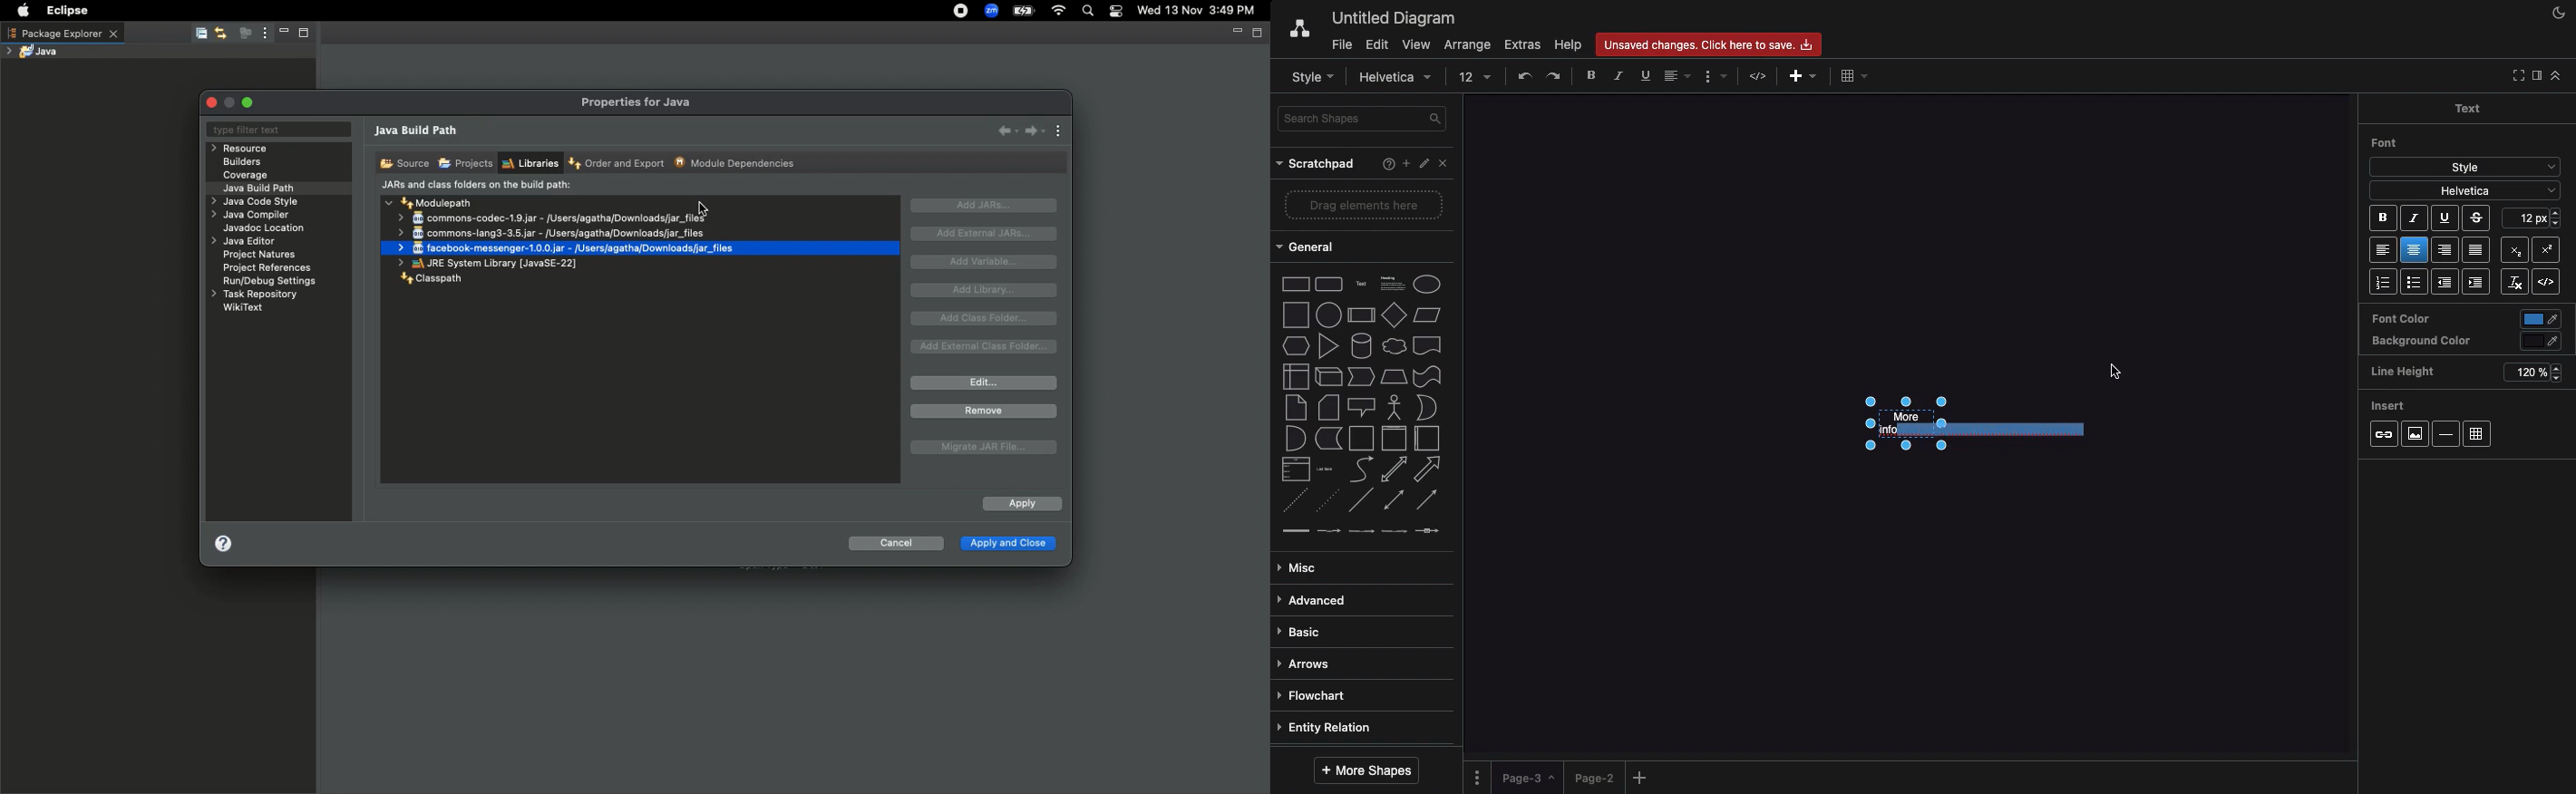 The image size is (2576, 812). Describe the element at coordinates (2557, 14) in the screenshot. I see `Night mode on` at that location.